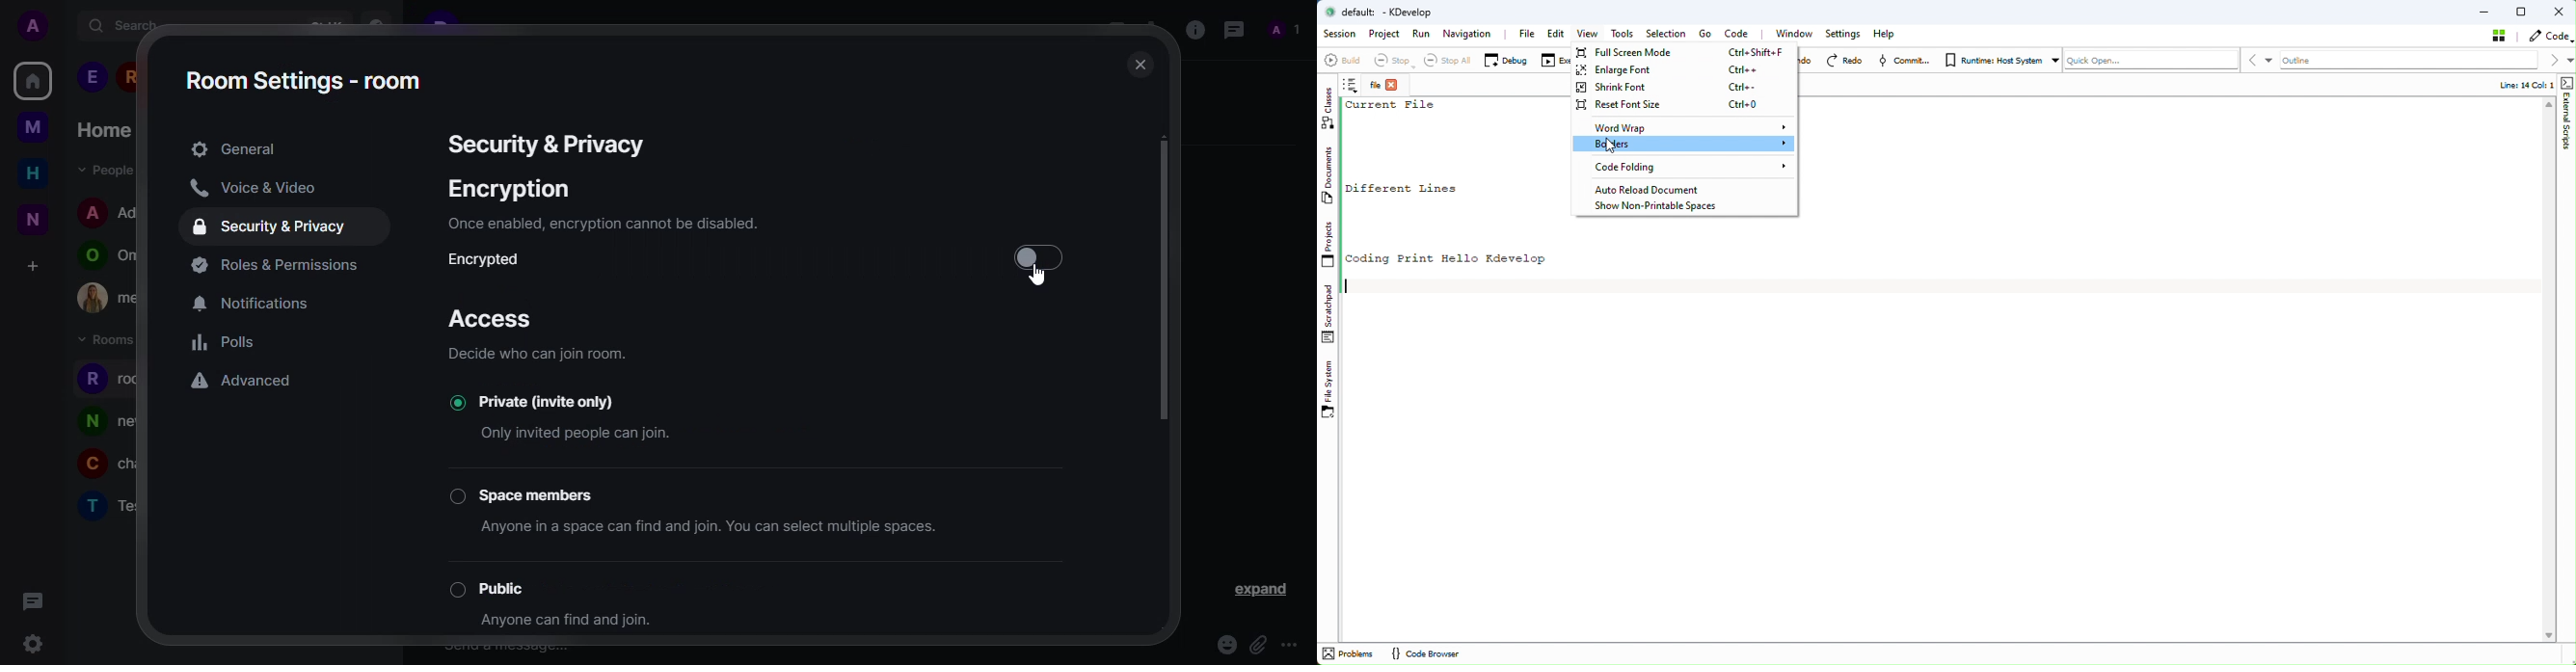  Describe the element at coordinates (273, 227) in the screenshot. I see `security` at that location.